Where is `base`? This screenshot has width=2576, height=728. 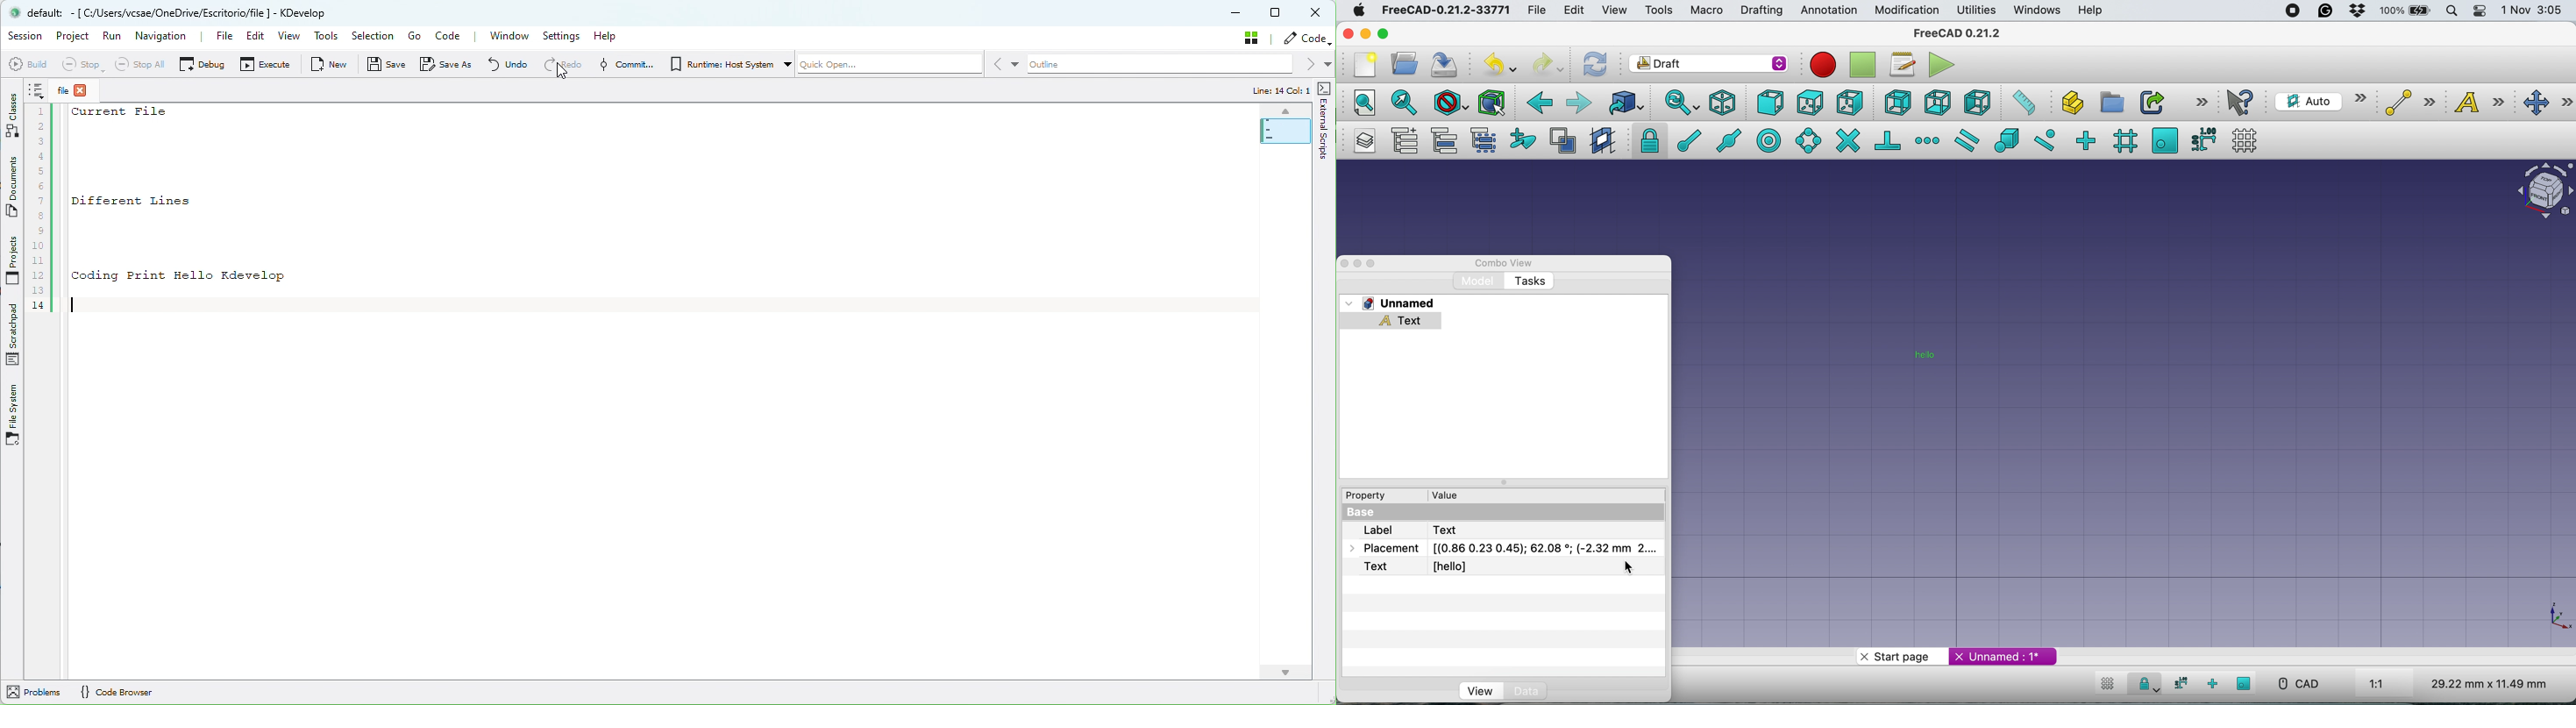 base is located at coordinates (1364, 514).